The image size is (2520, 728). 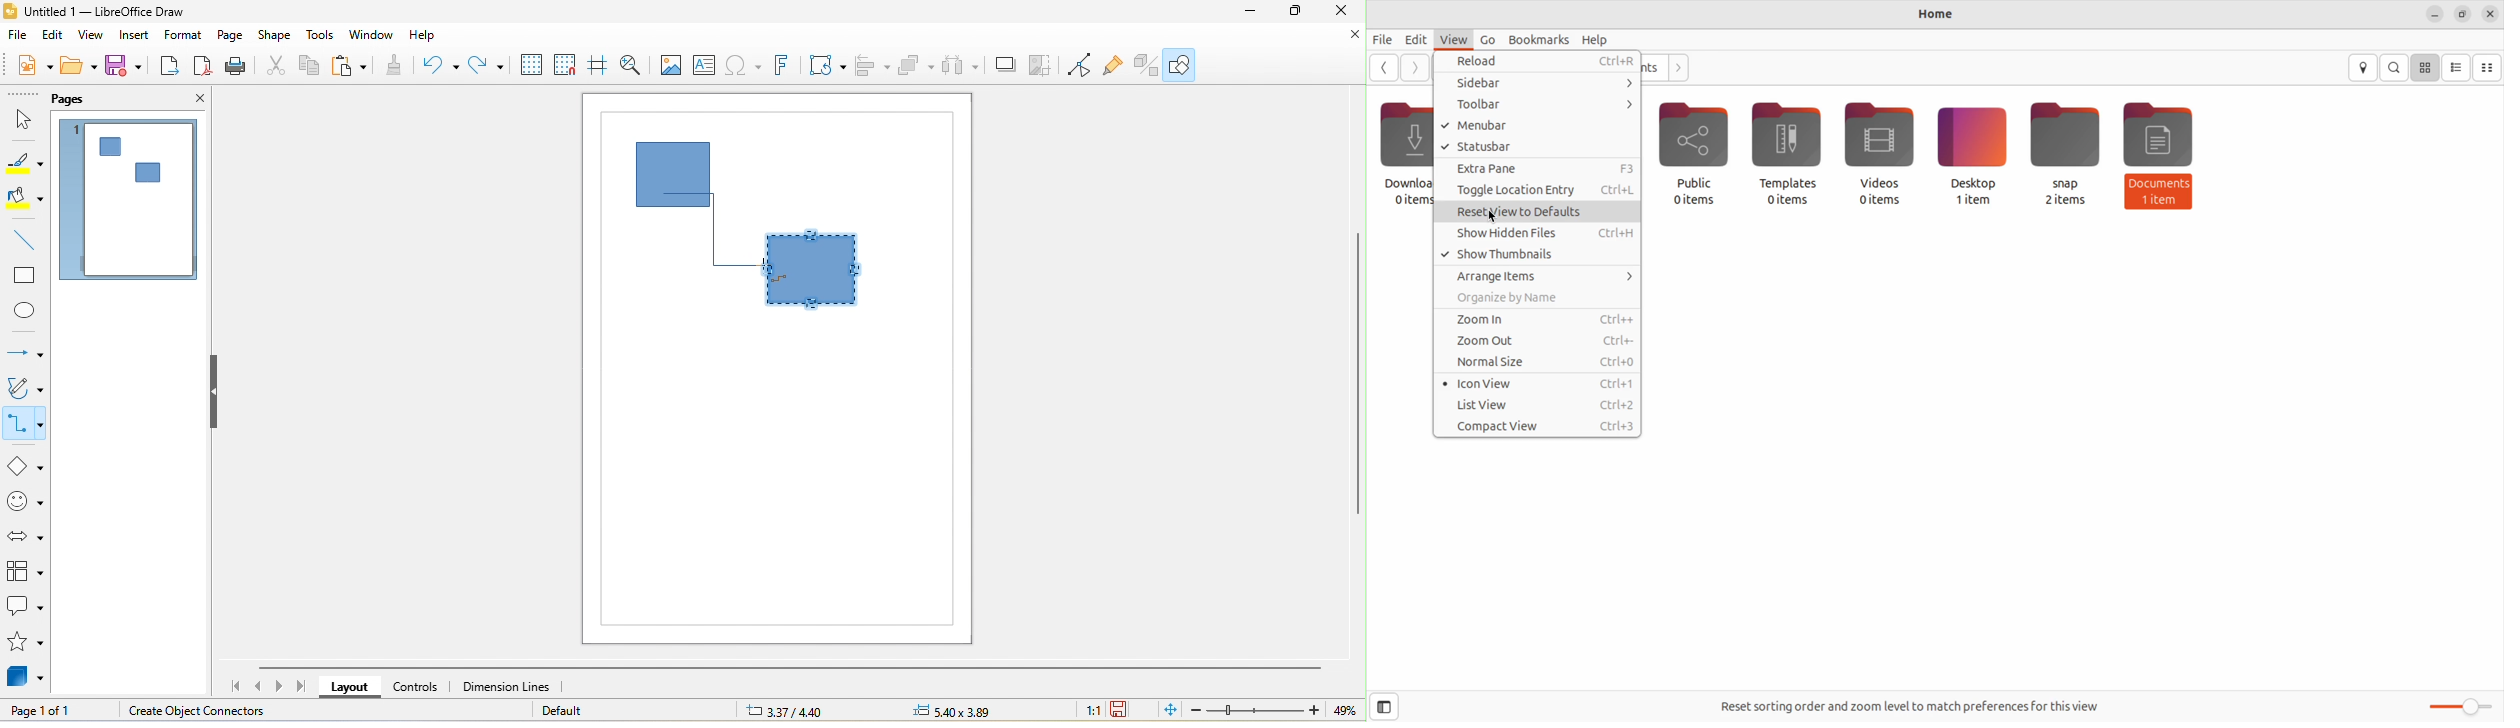 What do you see at coordinates (122, 66) in the screenshot?
I see `save` at bounding box center [122, 66].